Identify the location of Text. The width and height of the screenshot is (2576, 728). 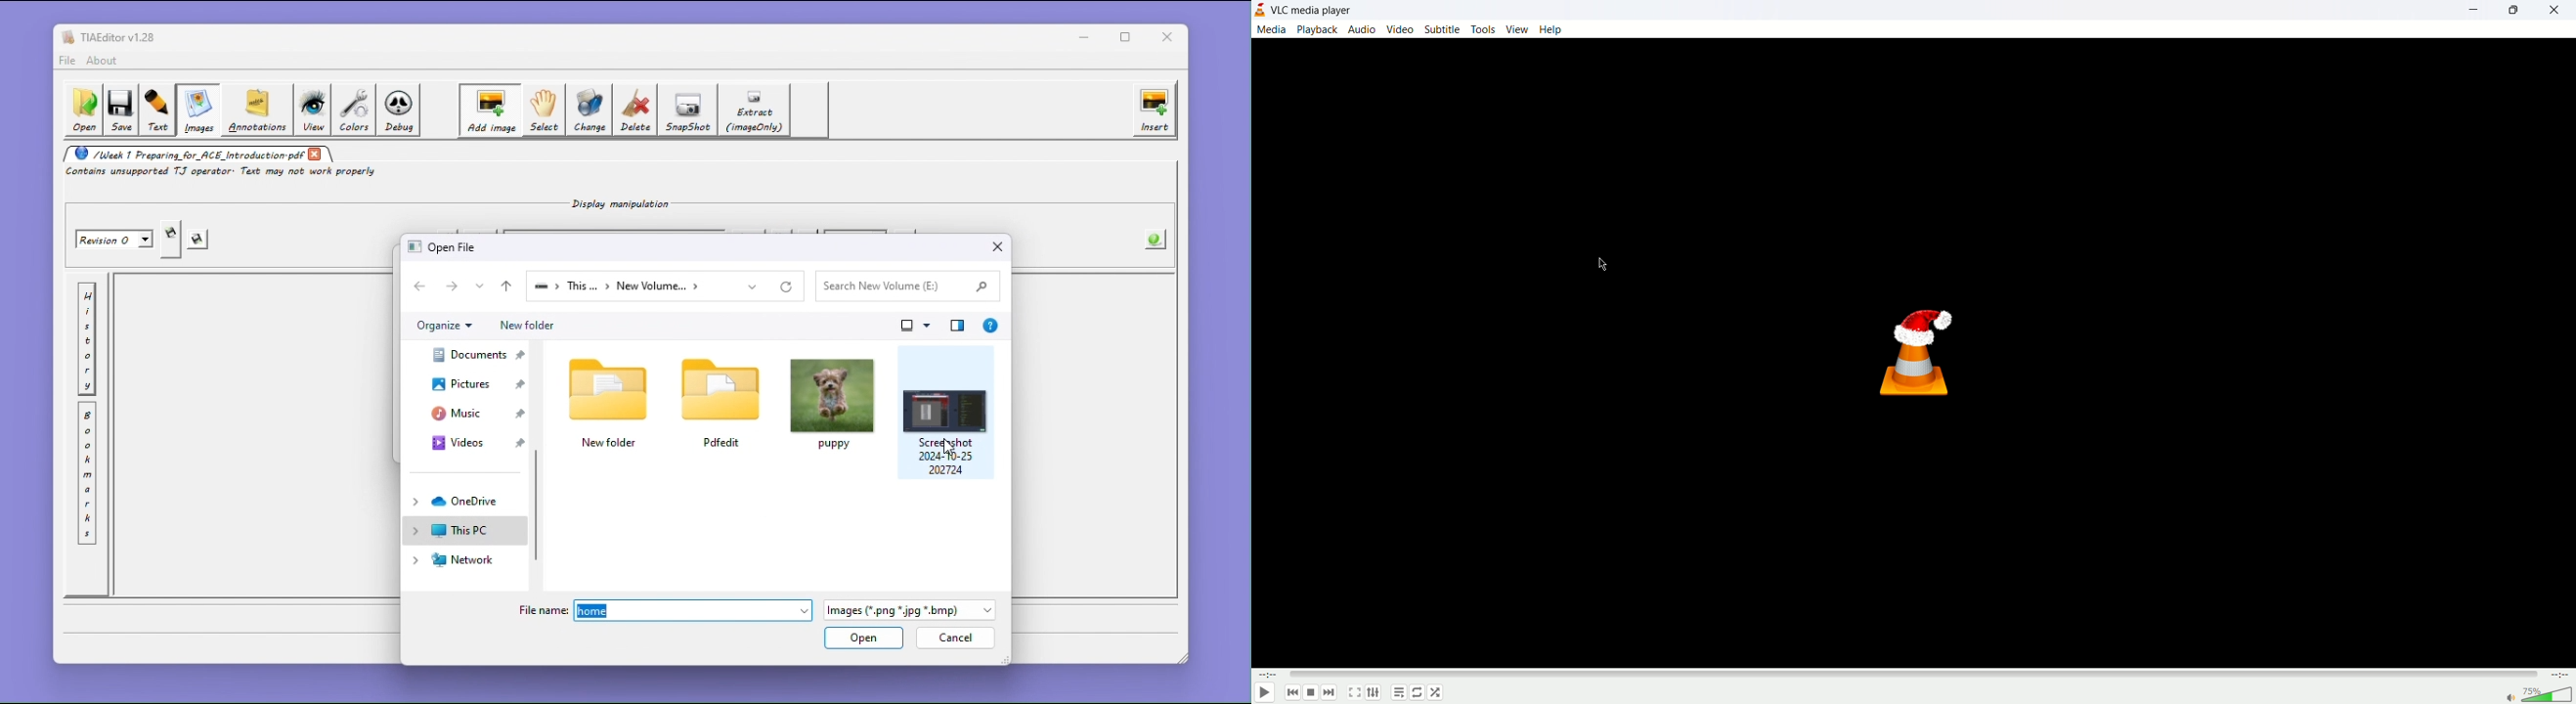
(157, 110).